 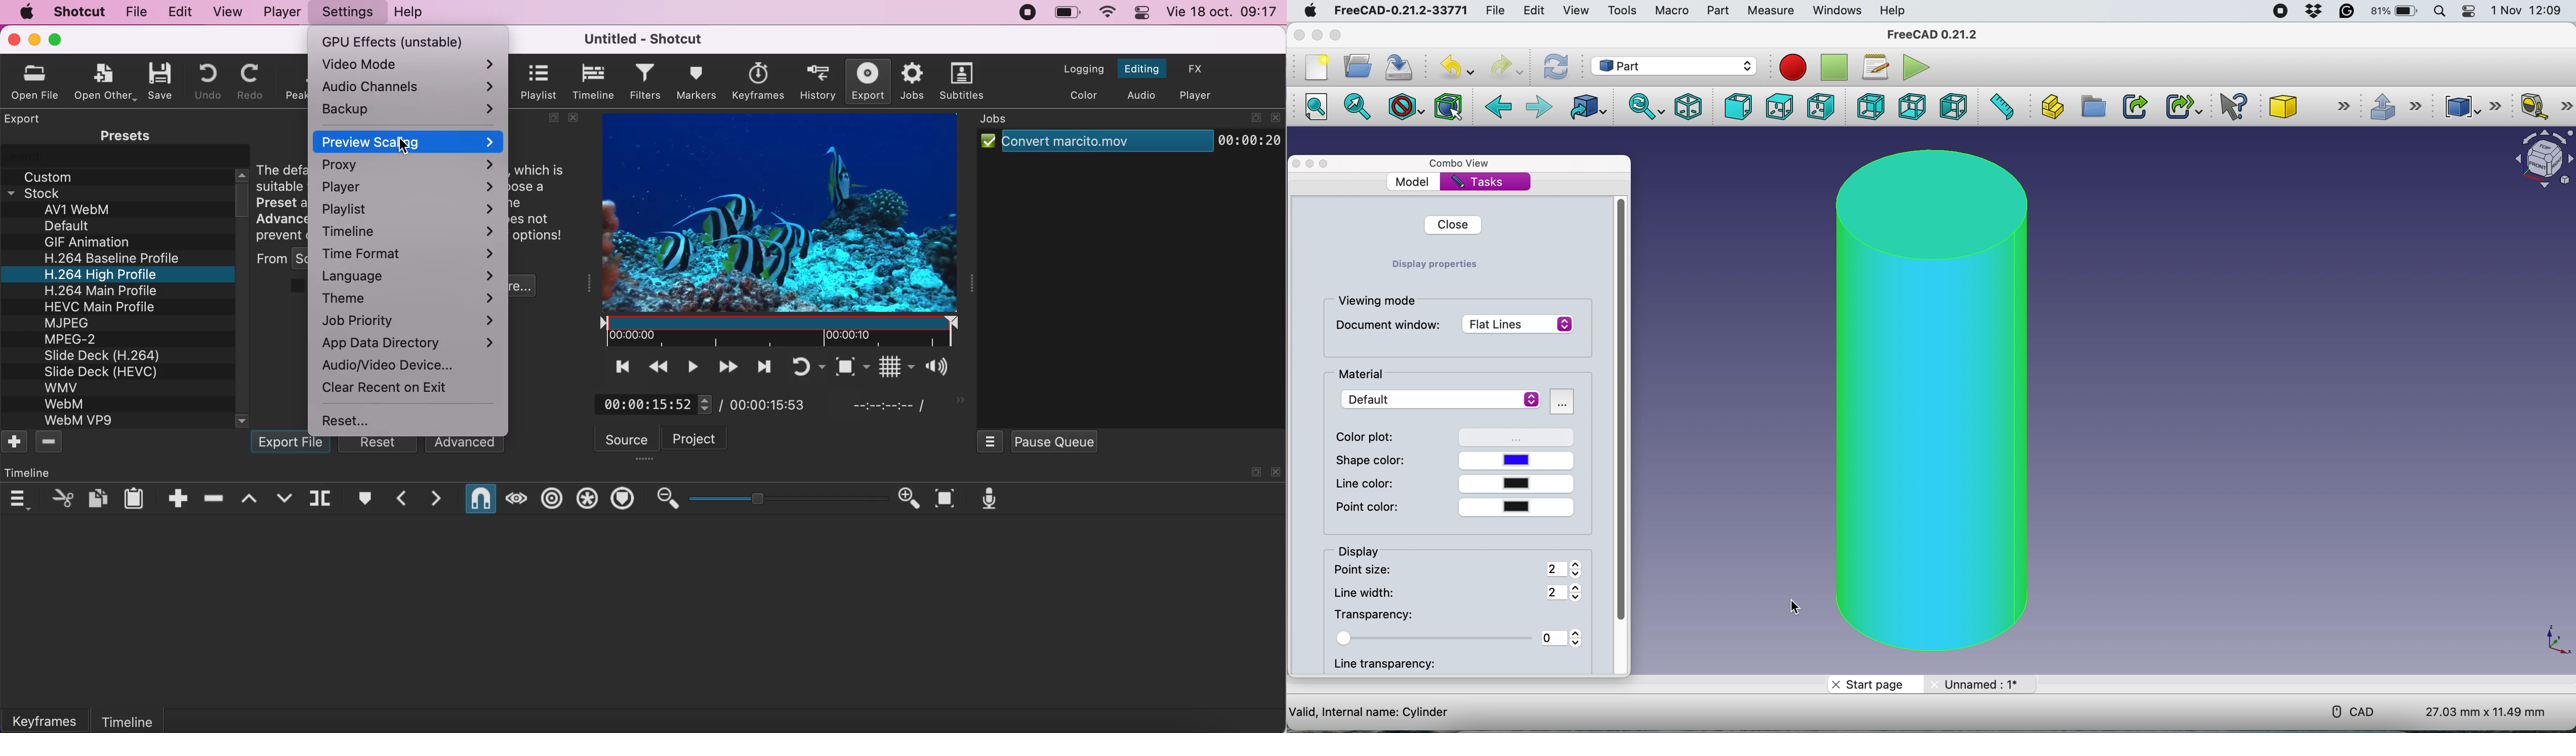 What do you see at coordinates (35, 39) in the screenshot?
I see `minimize` at bounding box center [35, 39].